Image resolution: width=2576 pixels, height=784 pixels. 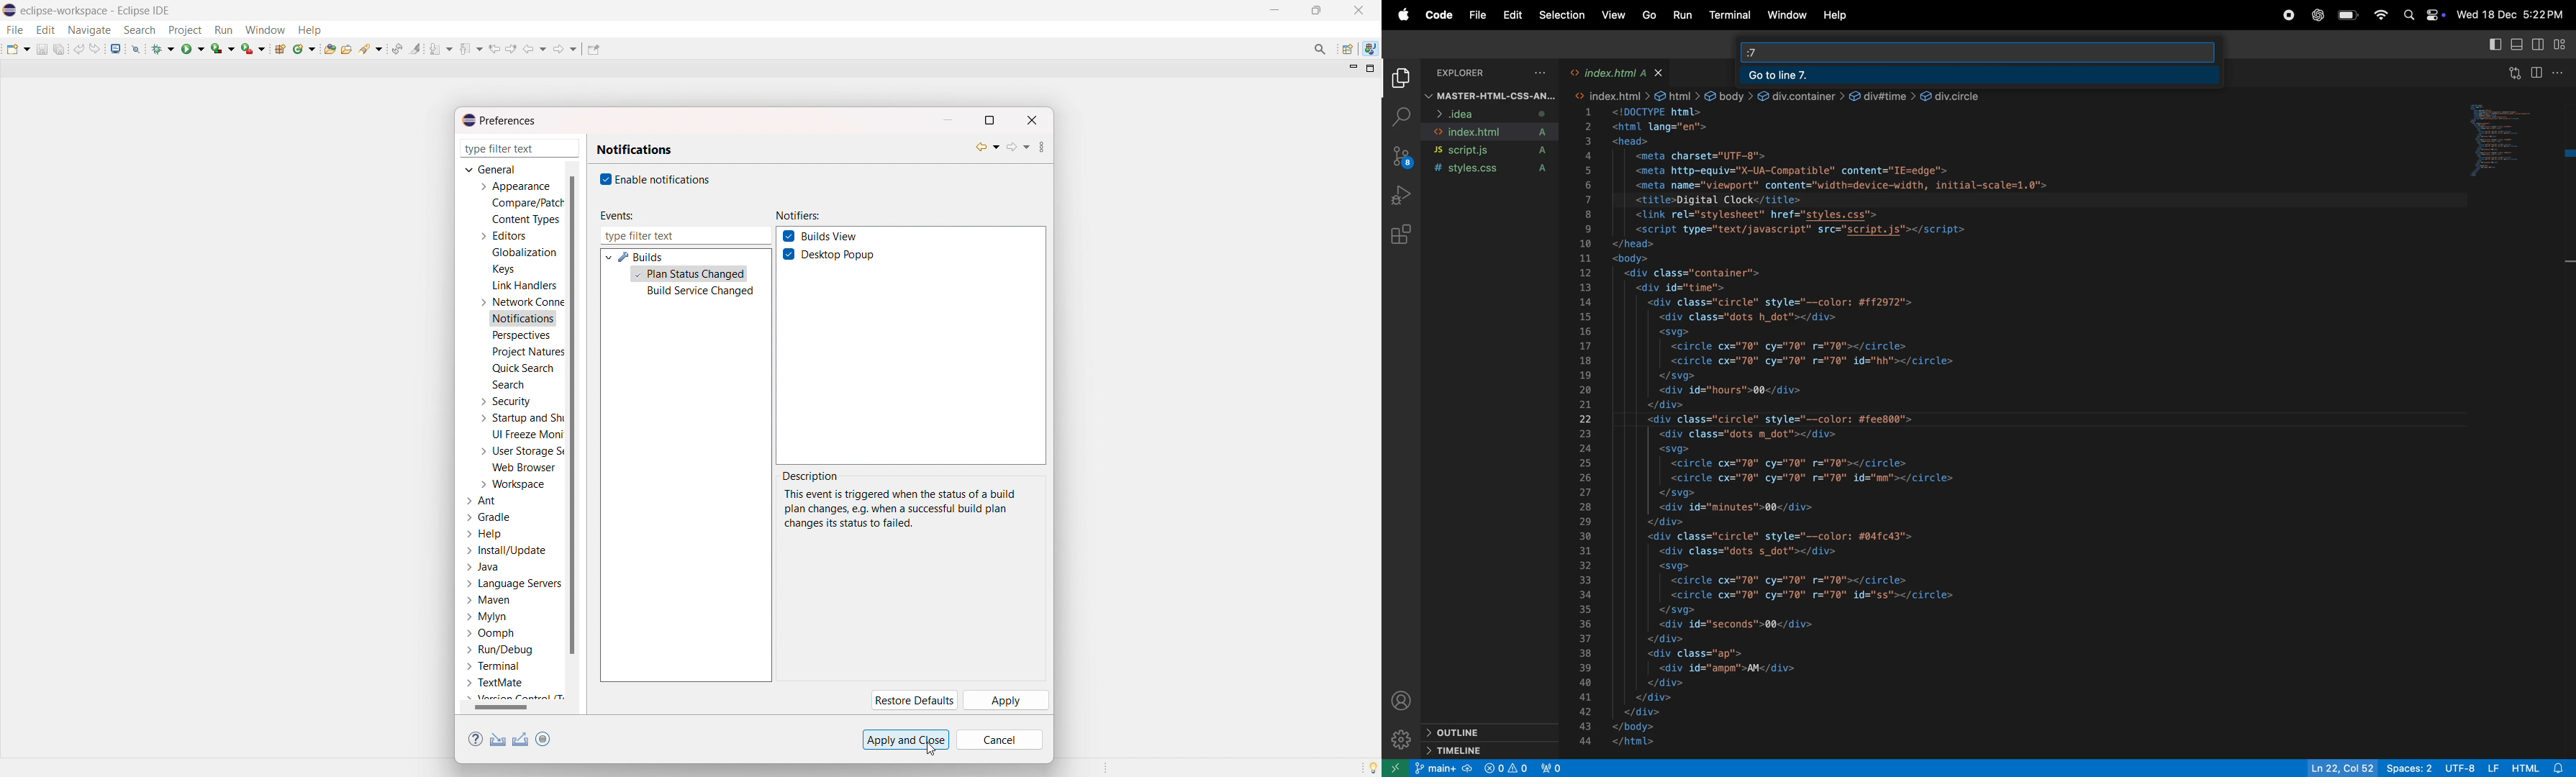 I want to click on apply, so click(x=1005, y=701).